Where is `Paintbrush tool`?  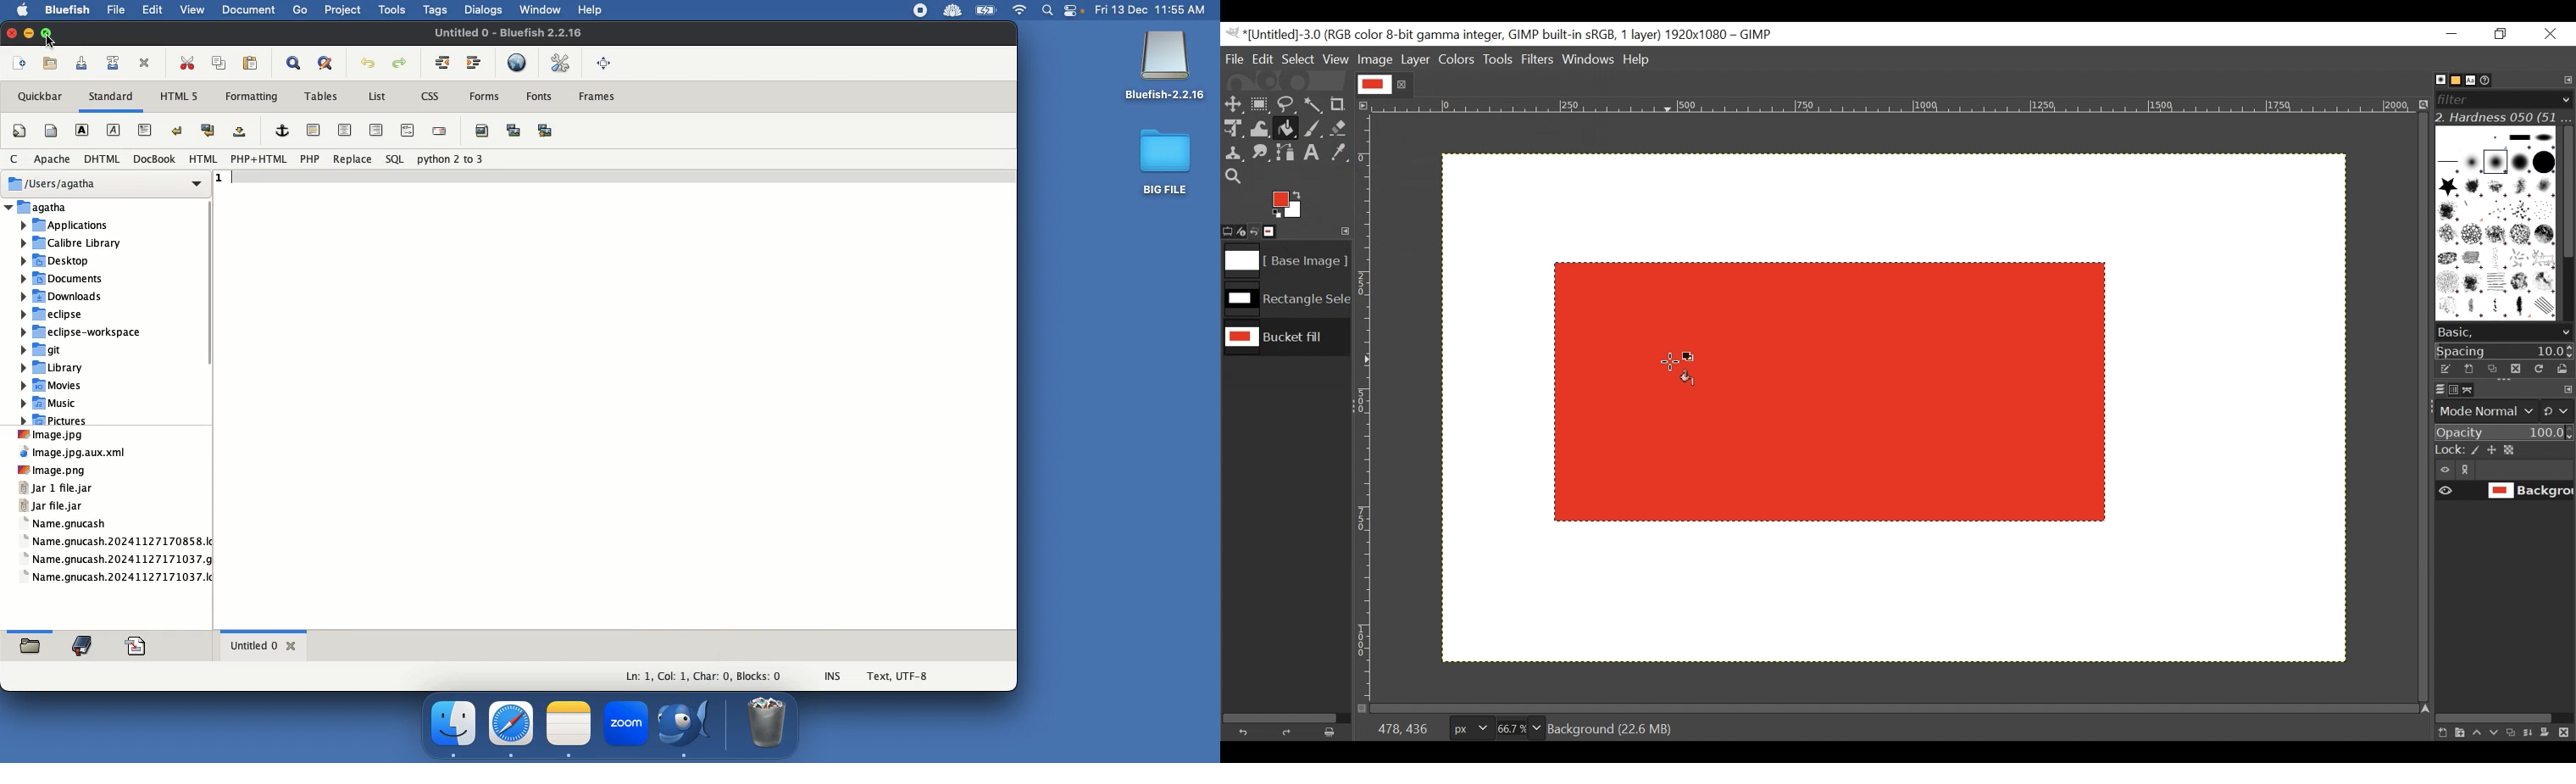 Paintbrush tool is located at coordinates (1313, 130).